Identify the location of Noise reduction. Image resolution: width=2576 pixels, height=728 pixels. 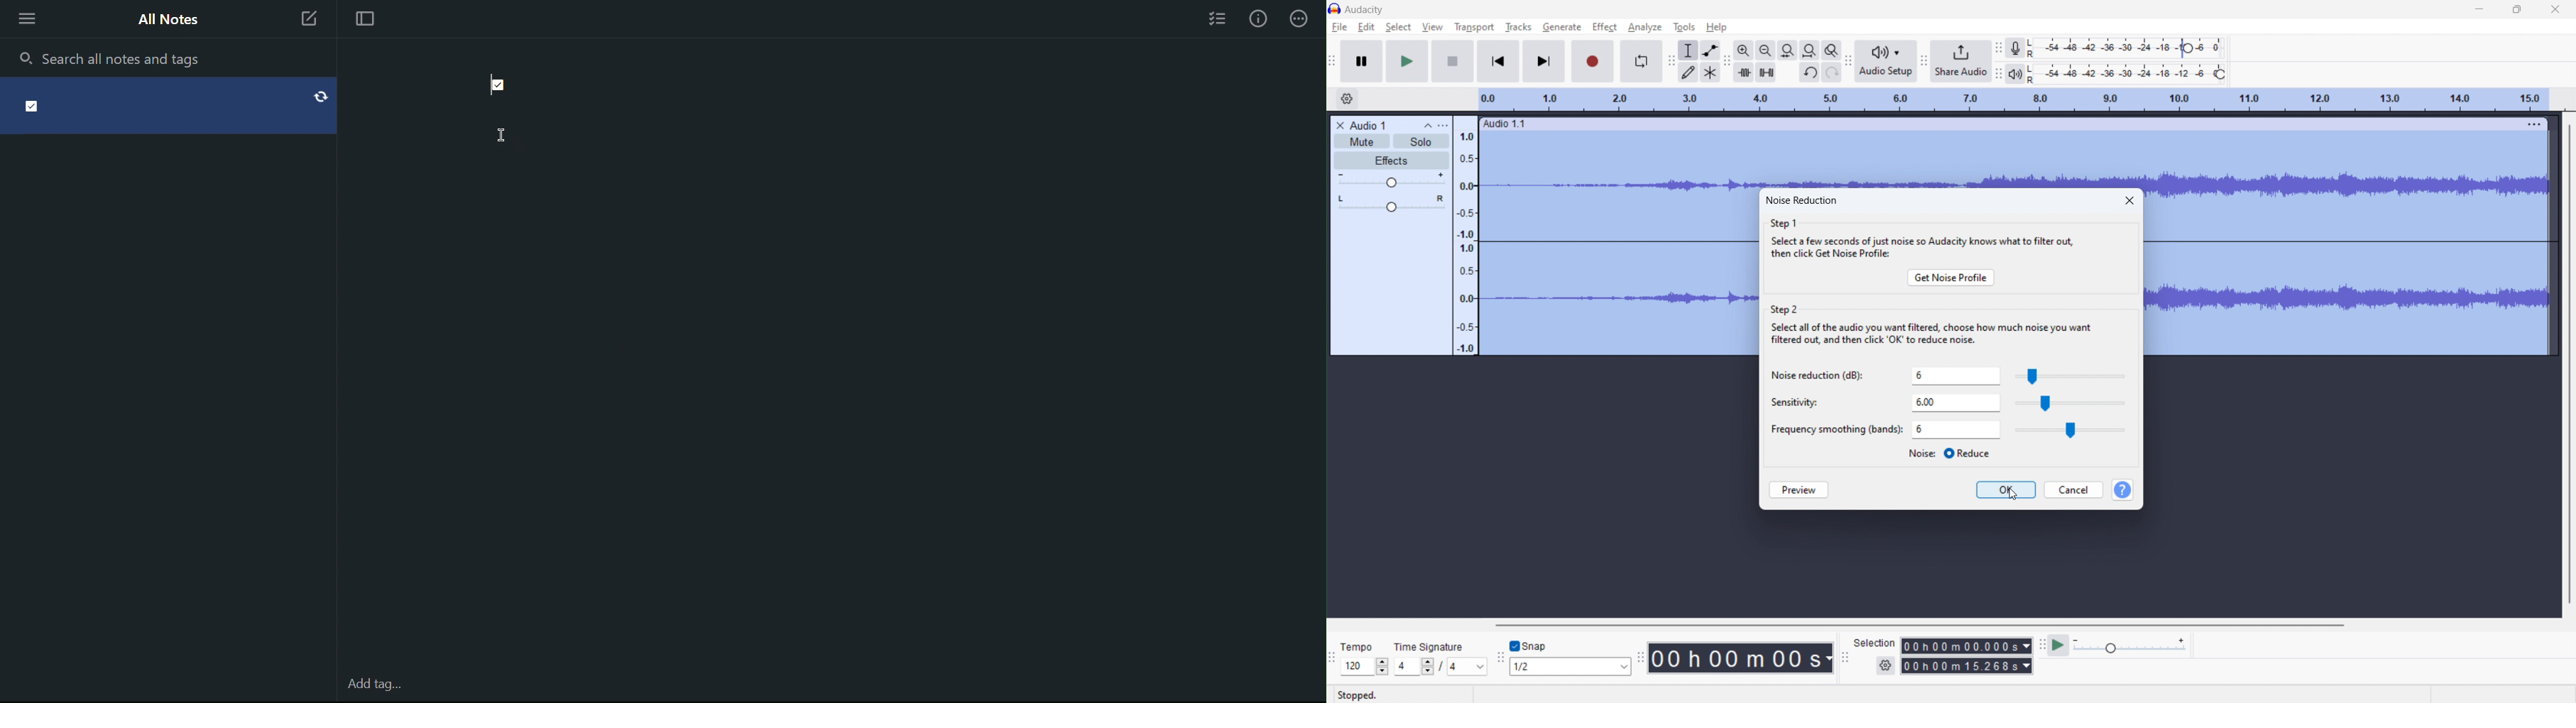
(1818, 376).